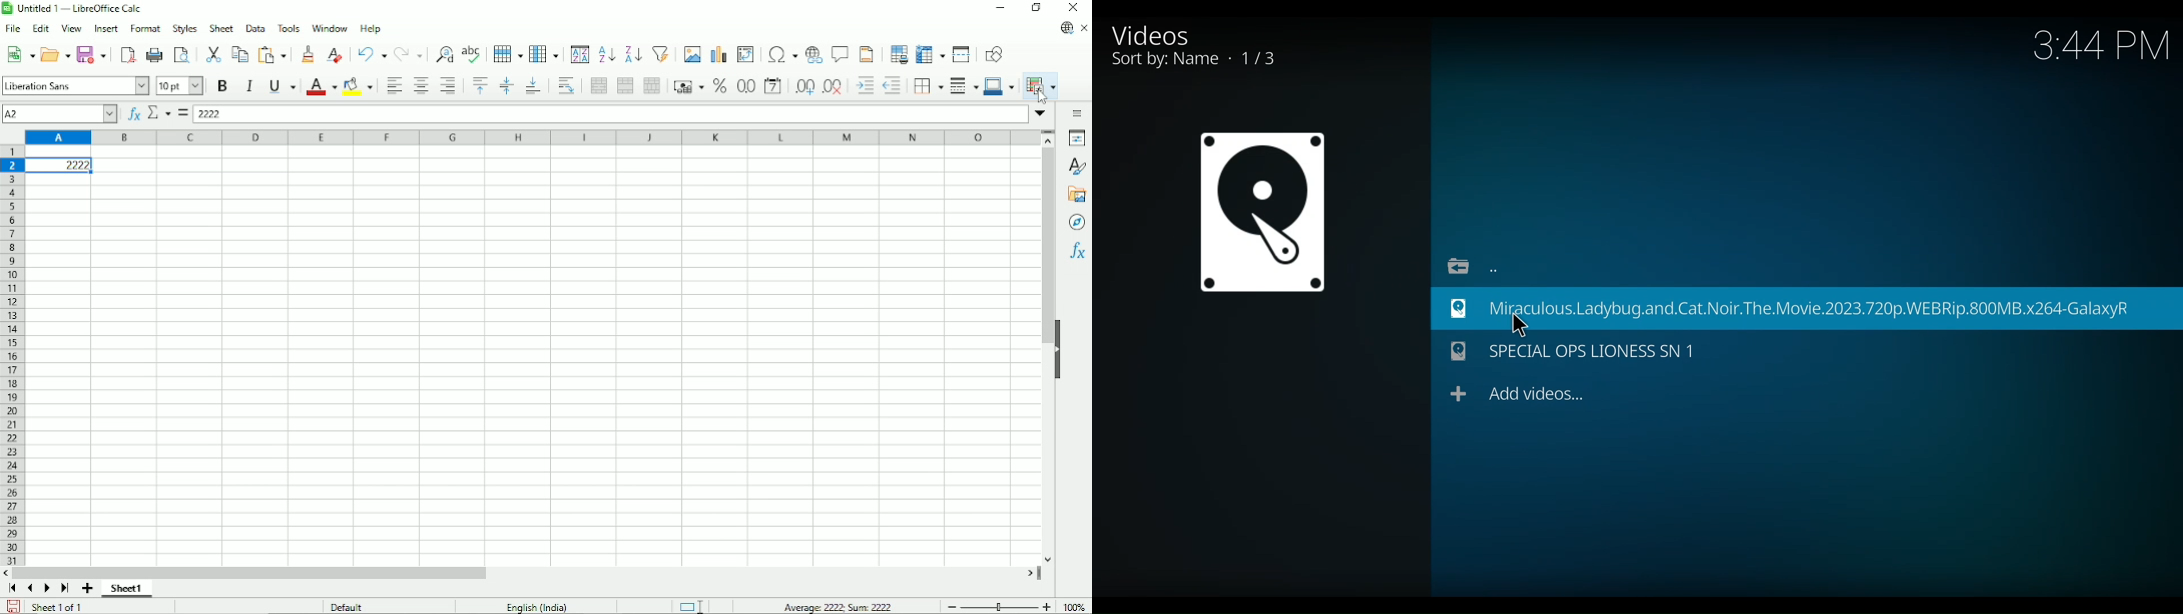  Describe the element at coordinates (421, 85) in the screenshot. I see `Align center` at that location.